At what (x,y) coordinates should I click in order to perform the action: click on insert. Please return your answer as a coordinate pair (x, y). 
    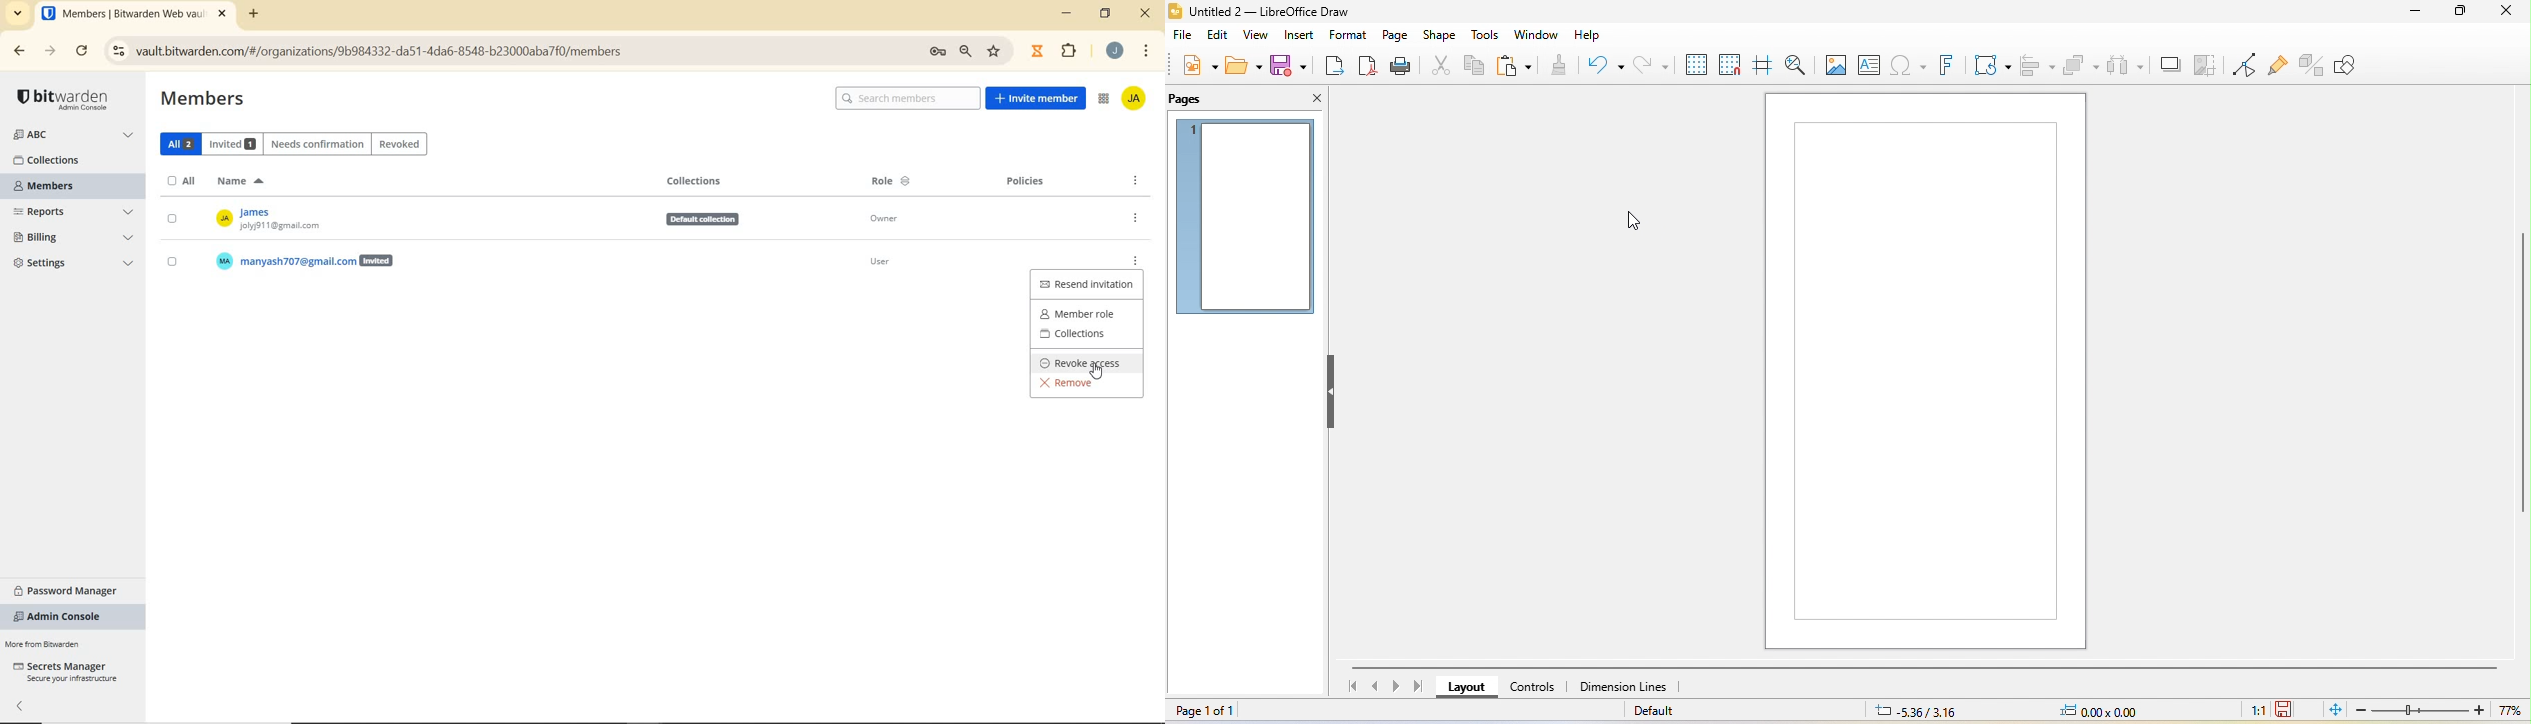
    Looking at the image, I should click on (1297, 36).